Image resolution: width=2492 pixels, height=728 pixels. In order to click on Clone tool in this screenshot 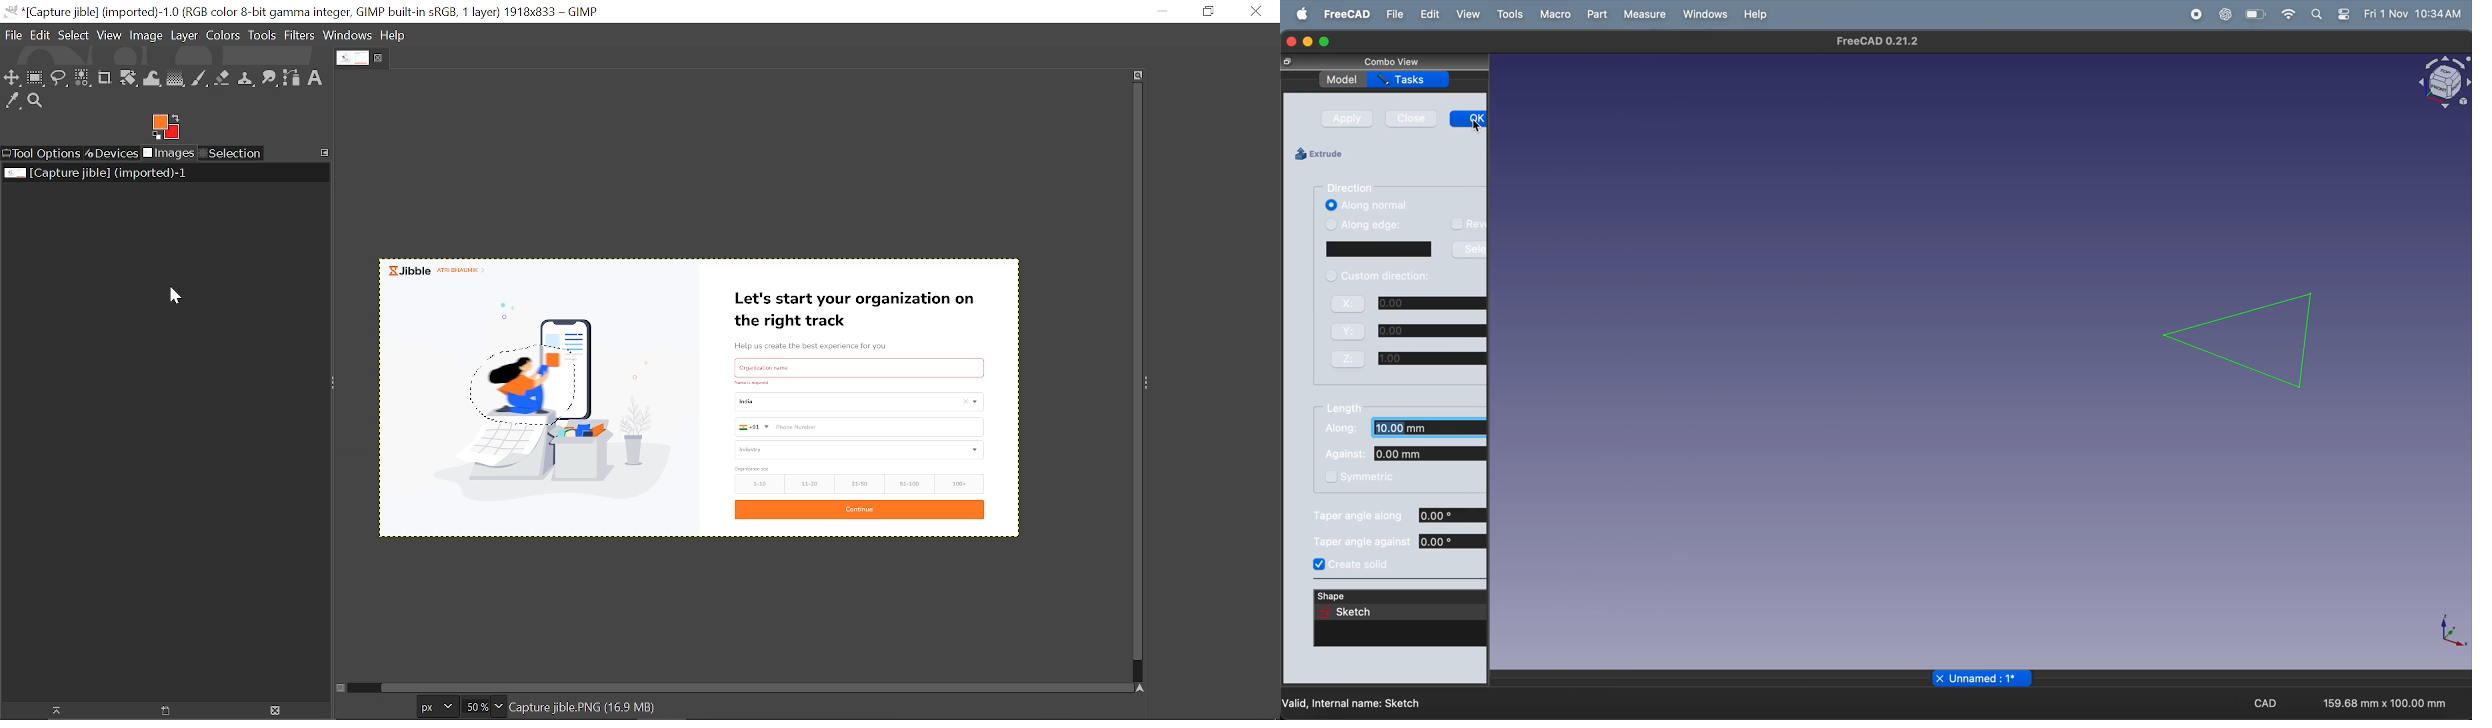, I will do `click(245, 80)`.